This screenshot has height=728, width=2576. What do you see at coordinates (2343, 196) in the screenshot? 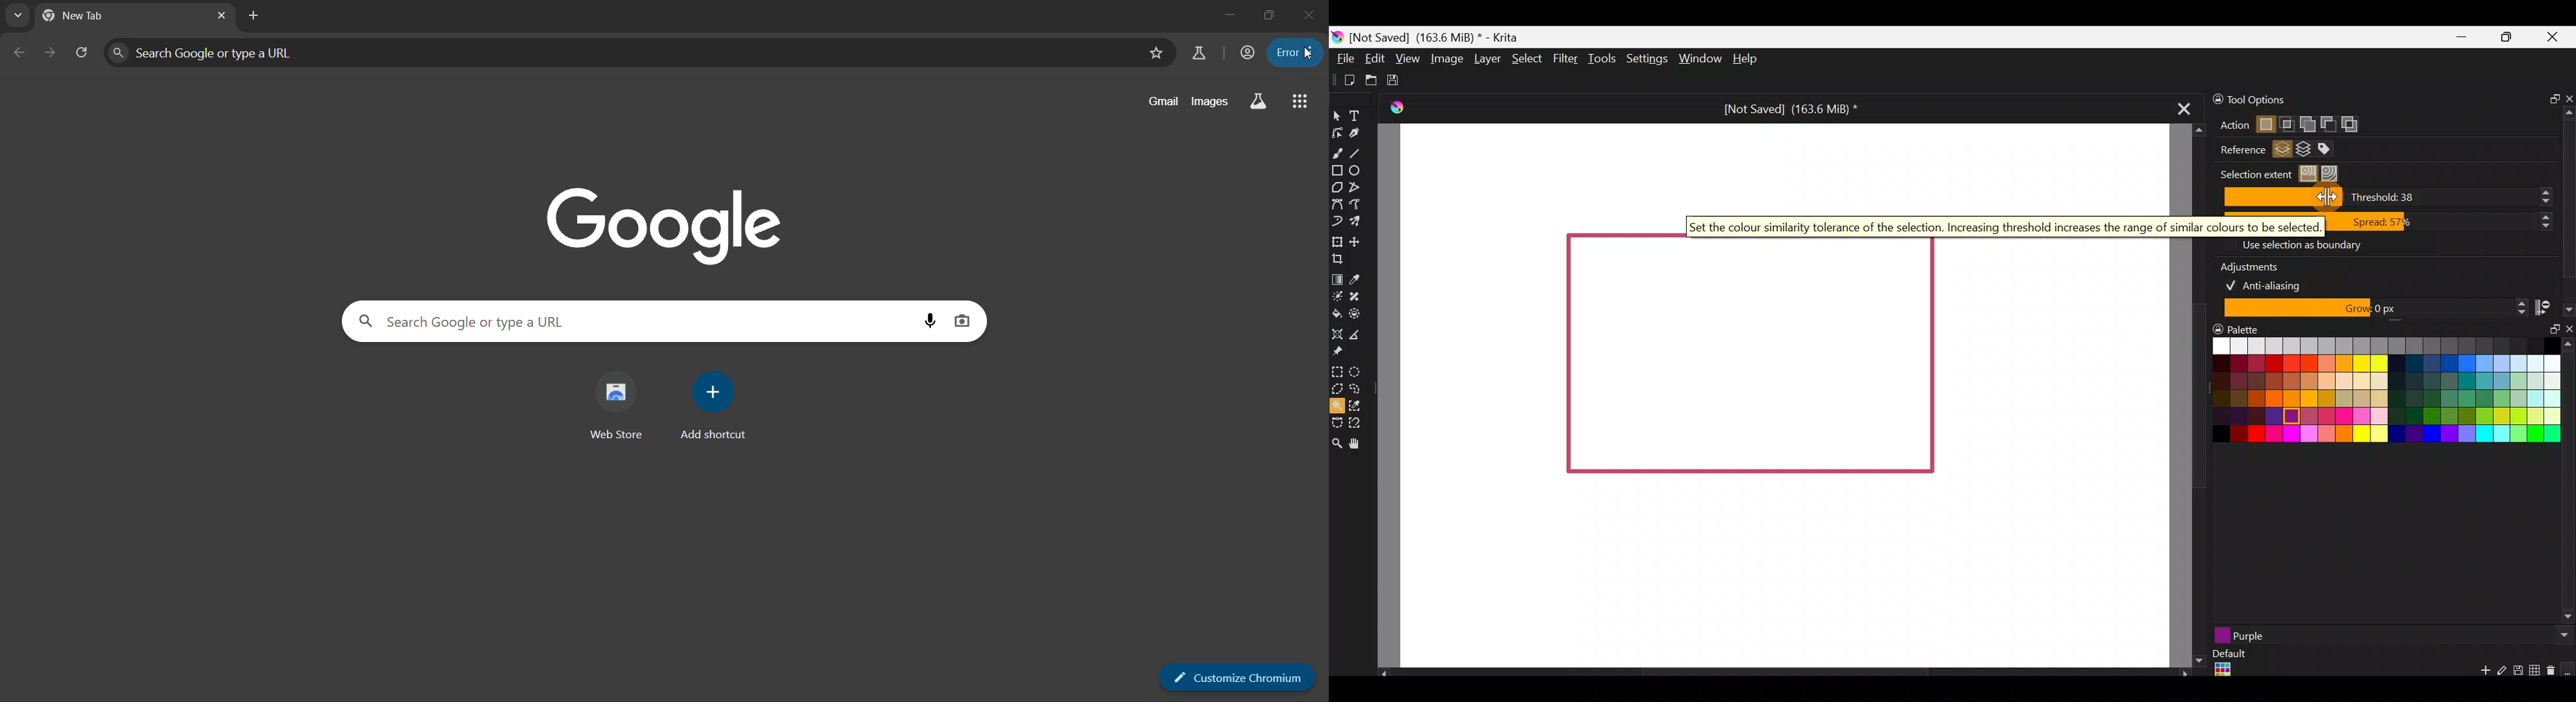
I see `Cursor` at bounding box center [2343, 196].